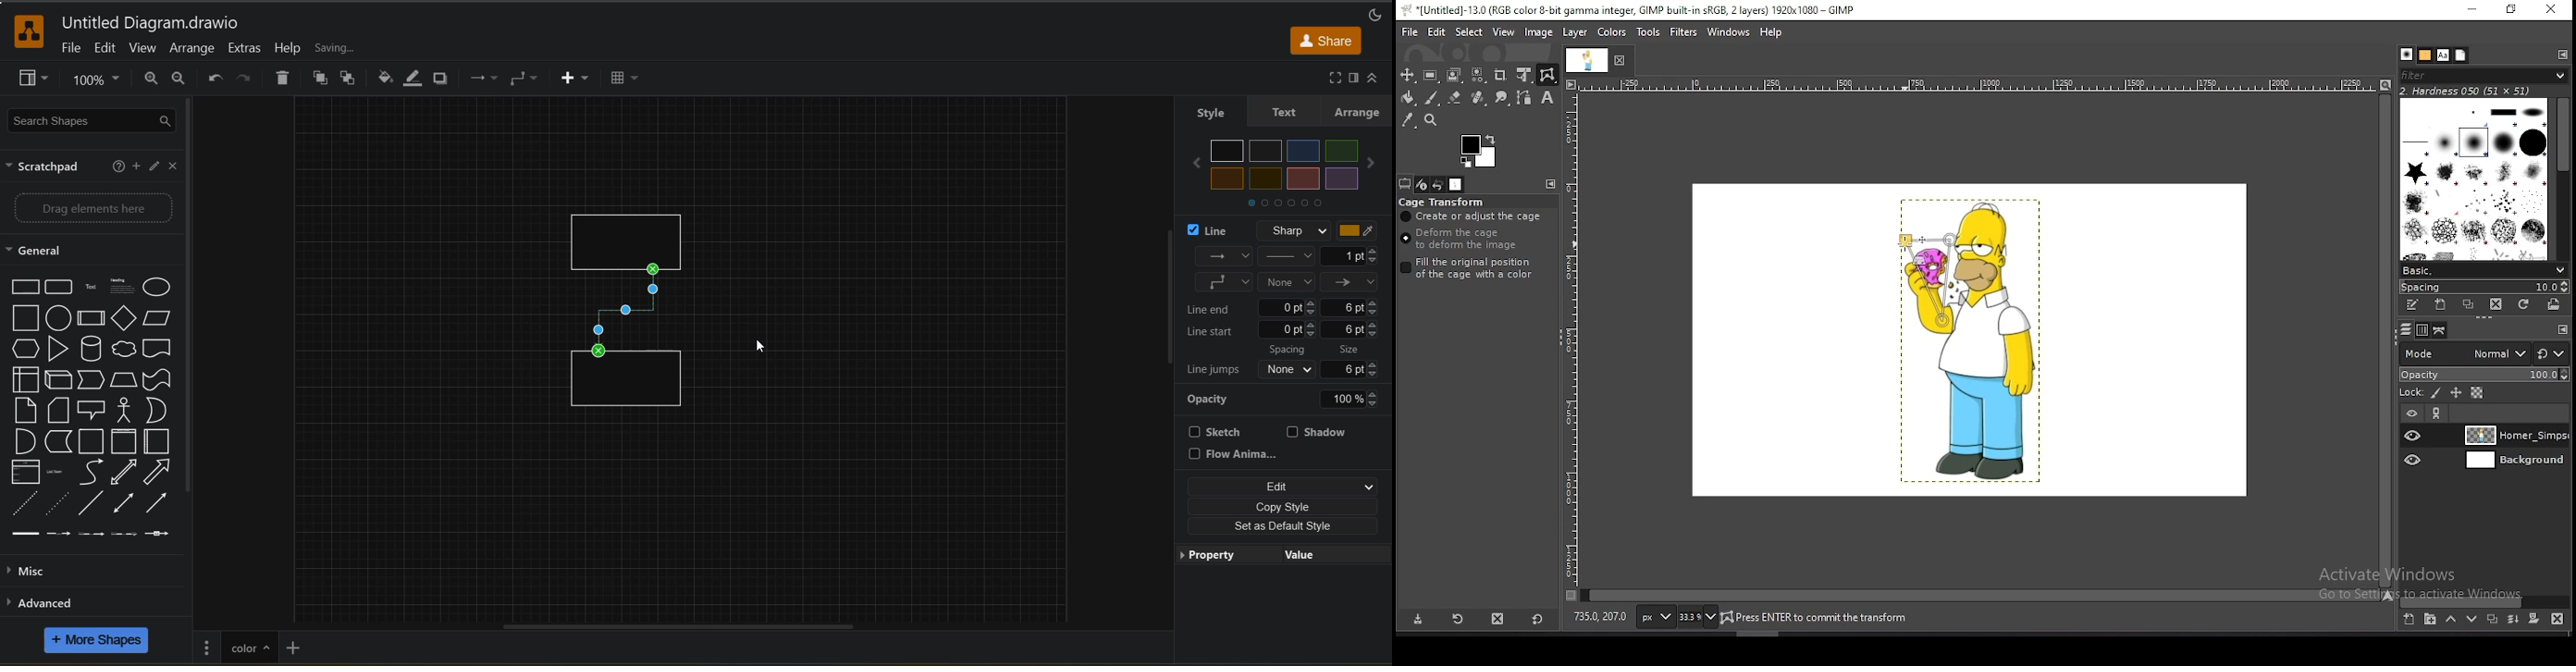 Image resolution: width=2576 pixels, height=672 pixels. Describe the element at coordinates (1217, 308) in the screenshot. I see `Line end` at that location.